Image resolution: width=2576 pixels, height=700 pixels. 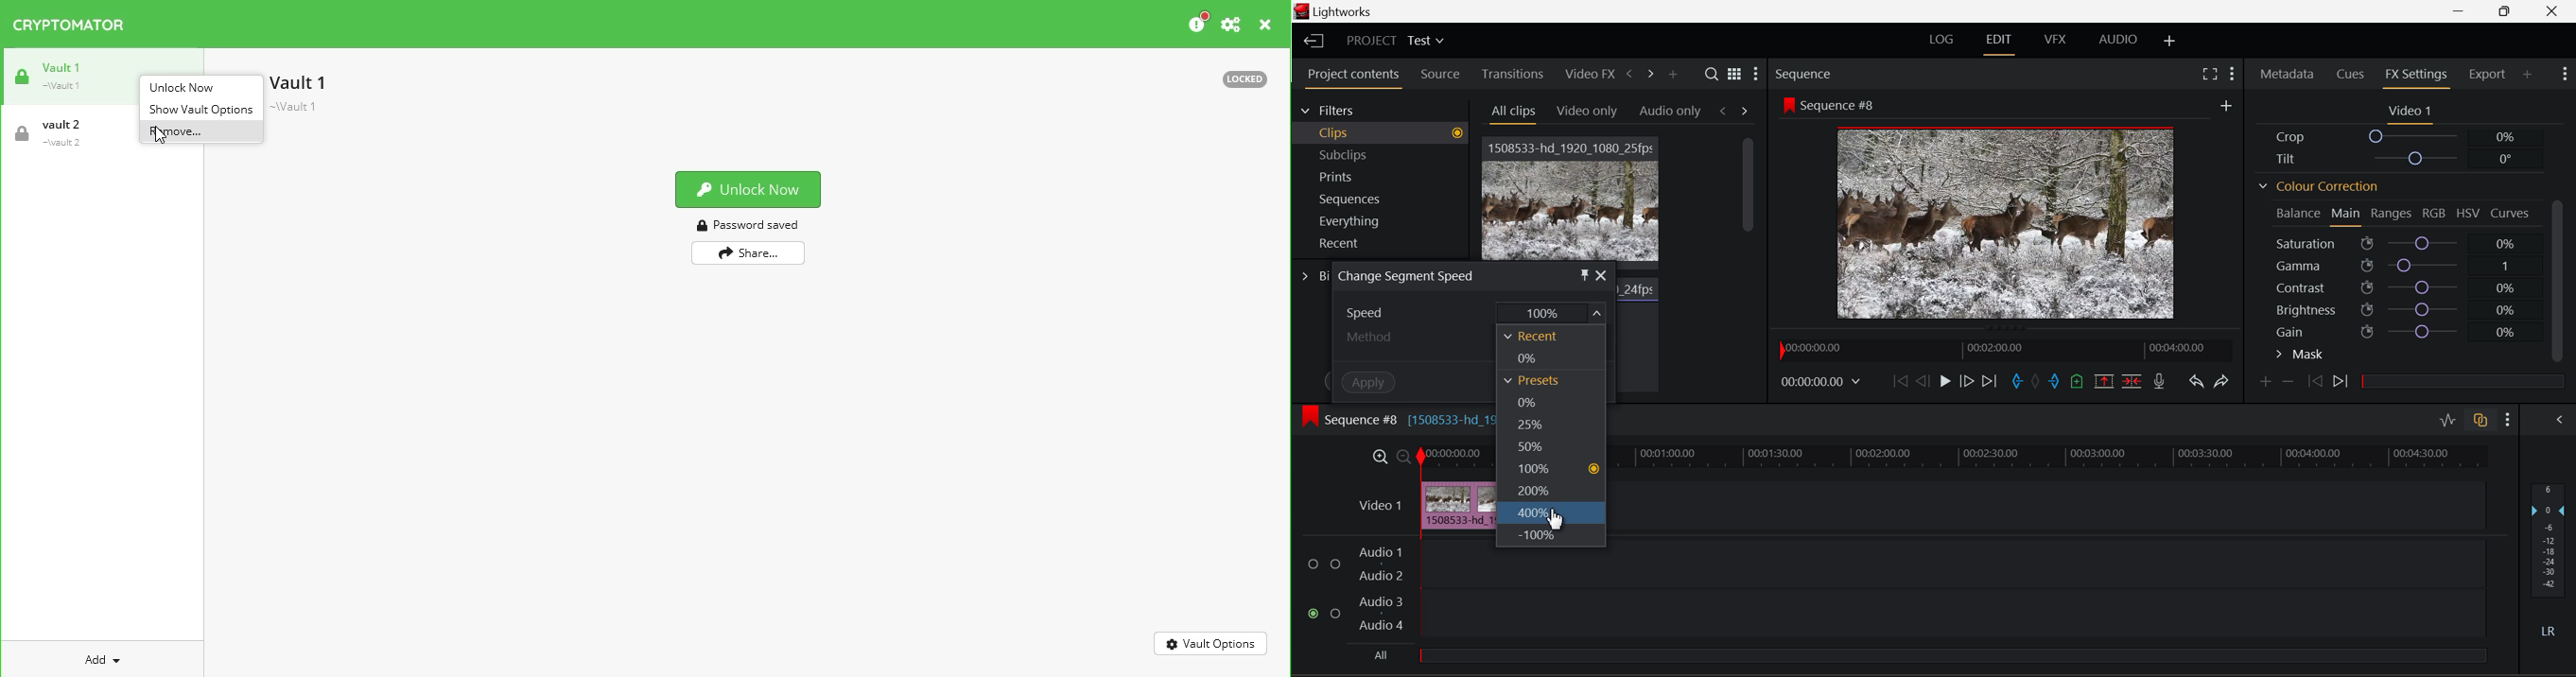 I want to click on Cursor on Clip in Timeline, so click(x=1458, y=506).